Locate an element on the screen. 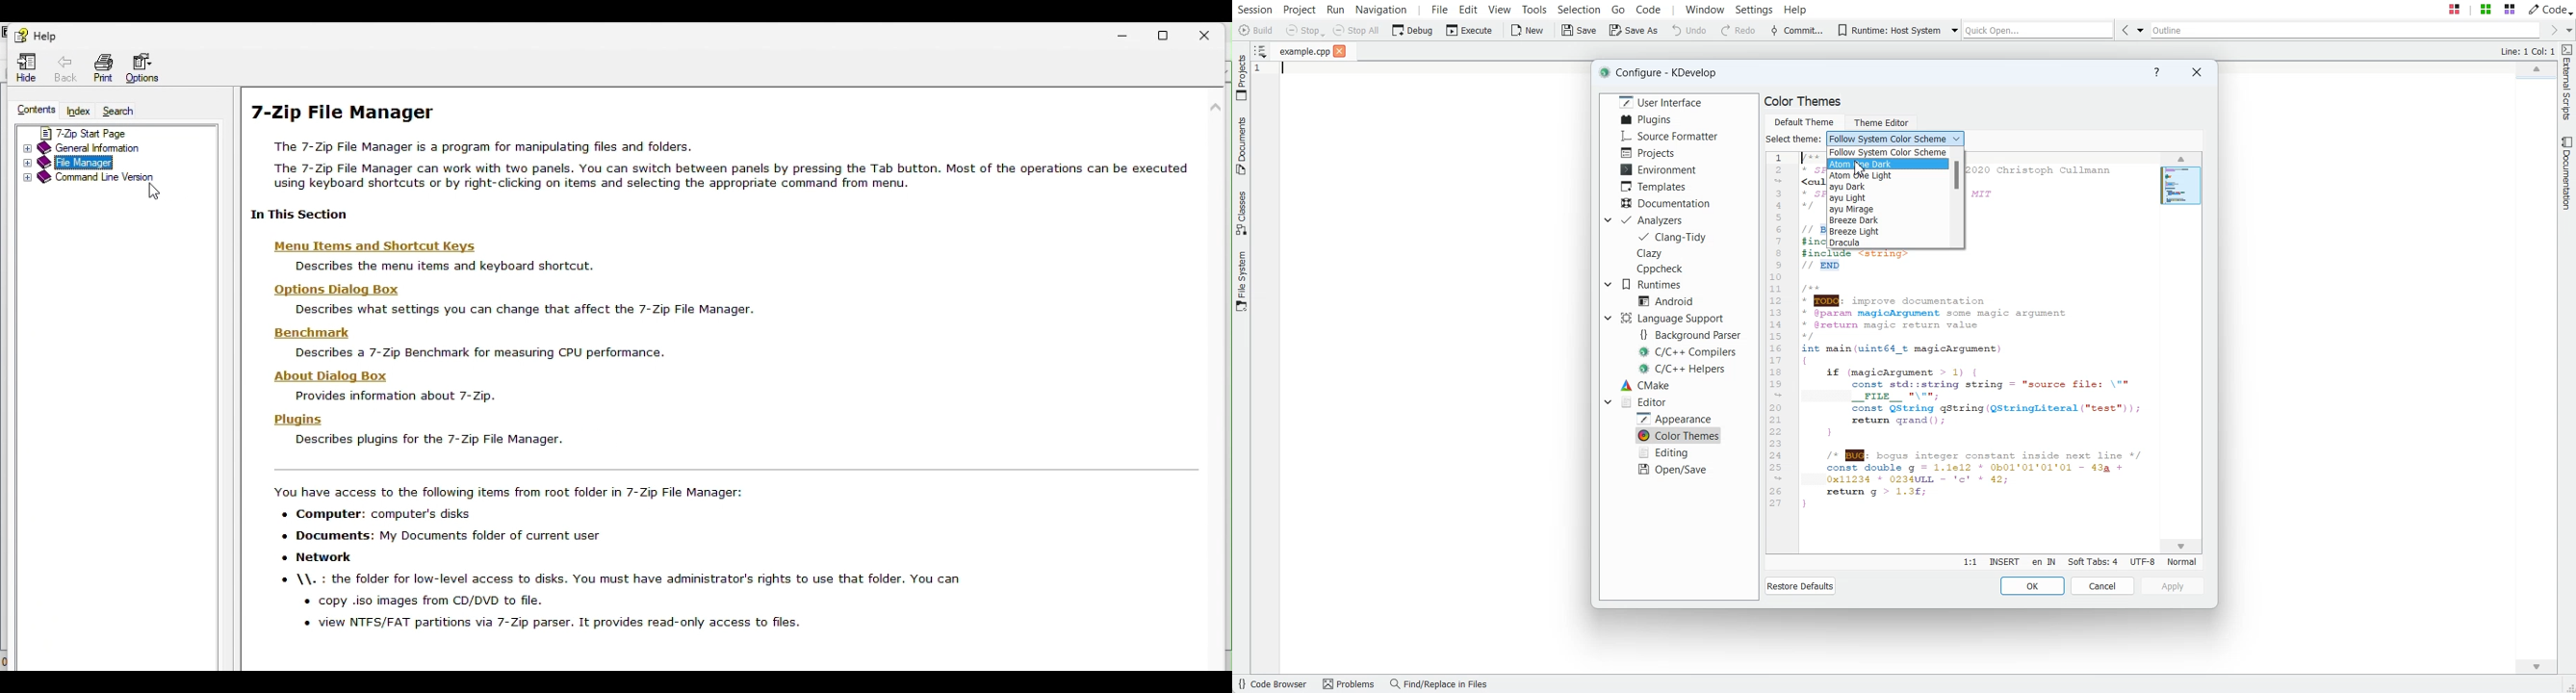  Projects is located at coordinates (1648, 153).